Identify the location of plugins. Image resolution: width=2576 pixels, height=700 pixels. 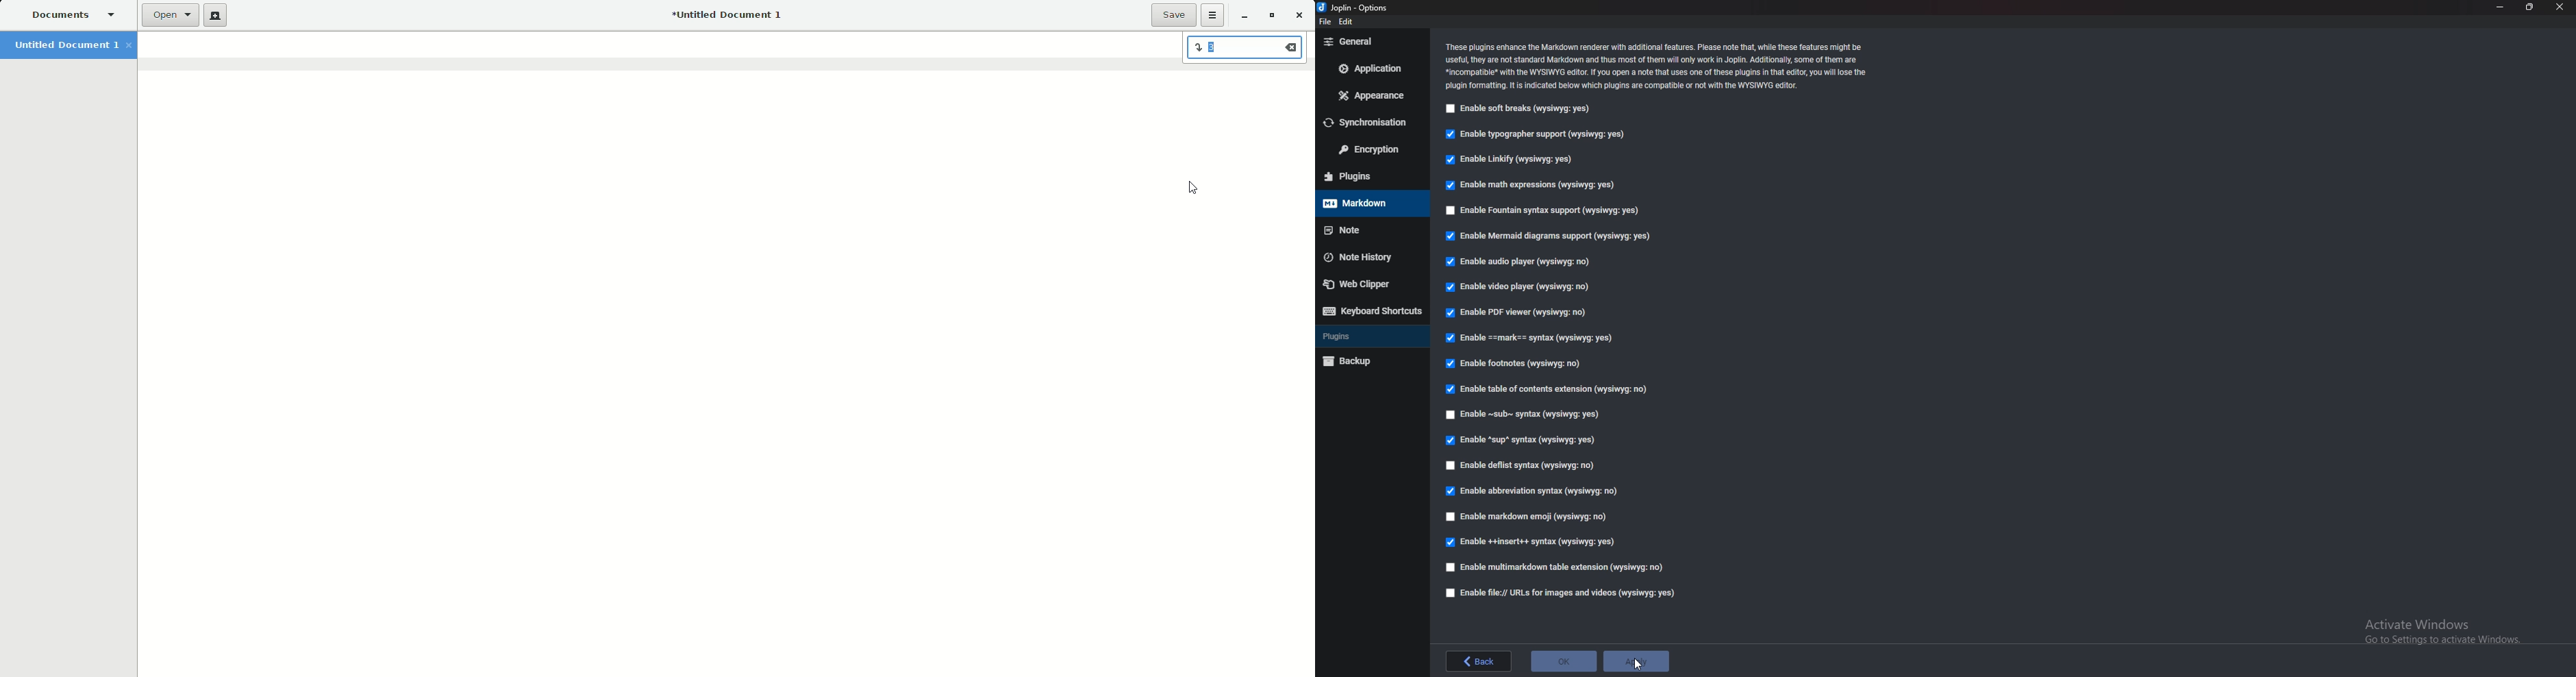
(1371, 337).